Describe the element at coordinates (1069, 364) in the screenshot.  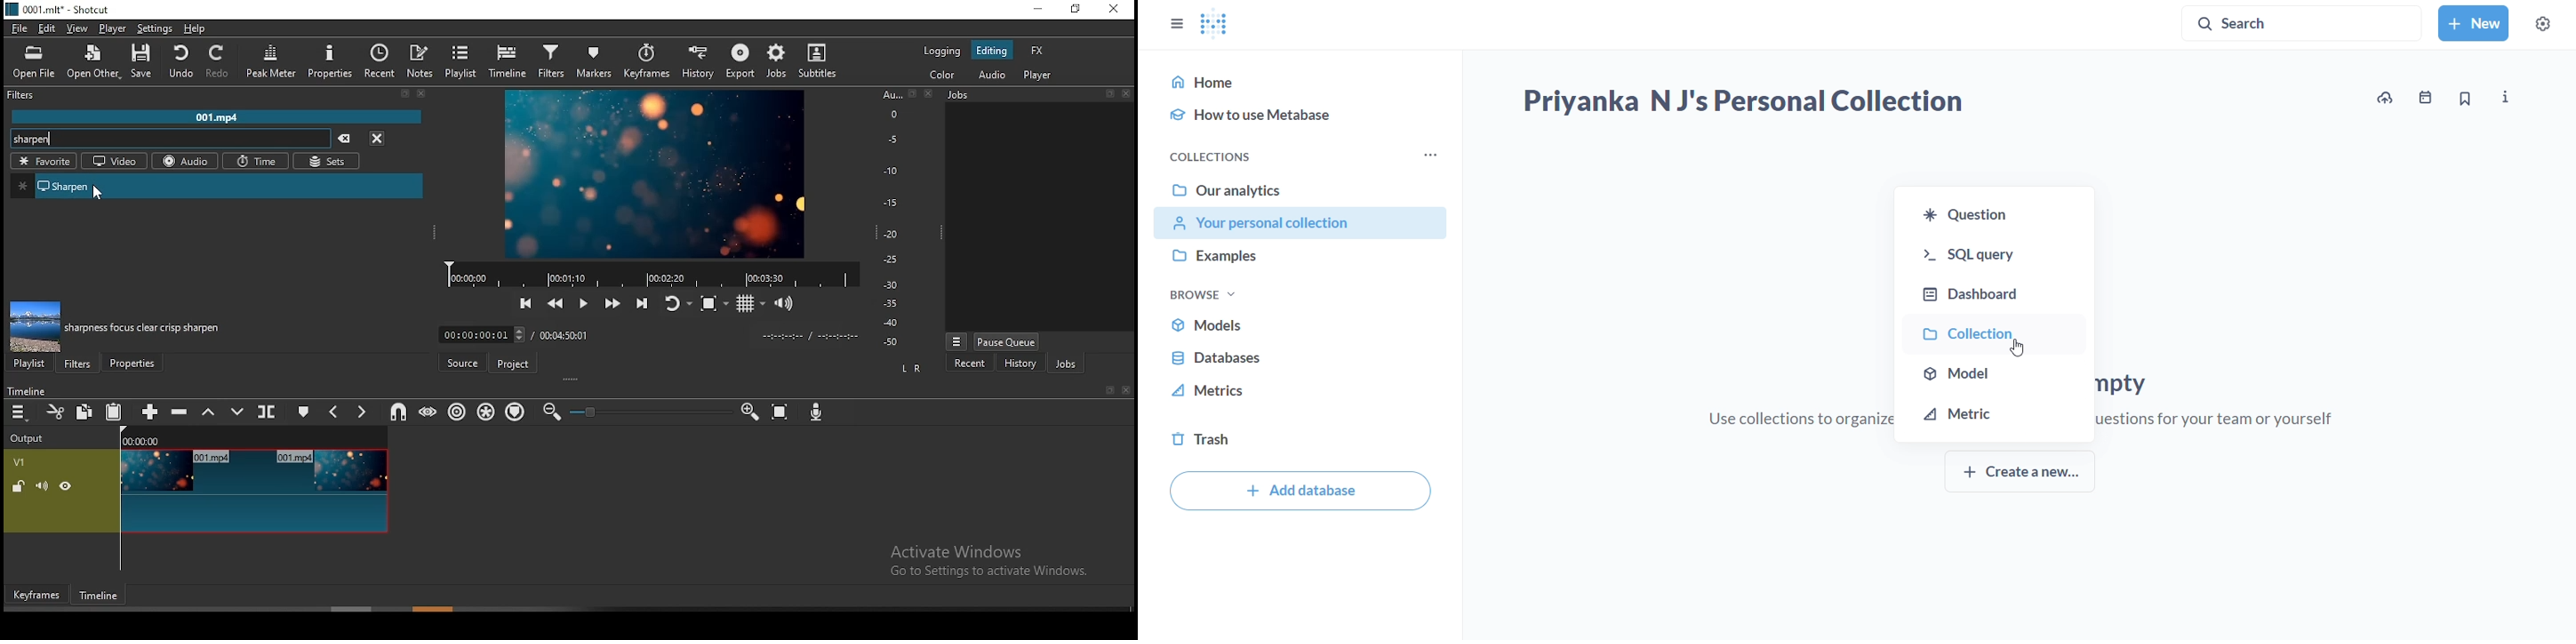
I see `jobs` at that location.